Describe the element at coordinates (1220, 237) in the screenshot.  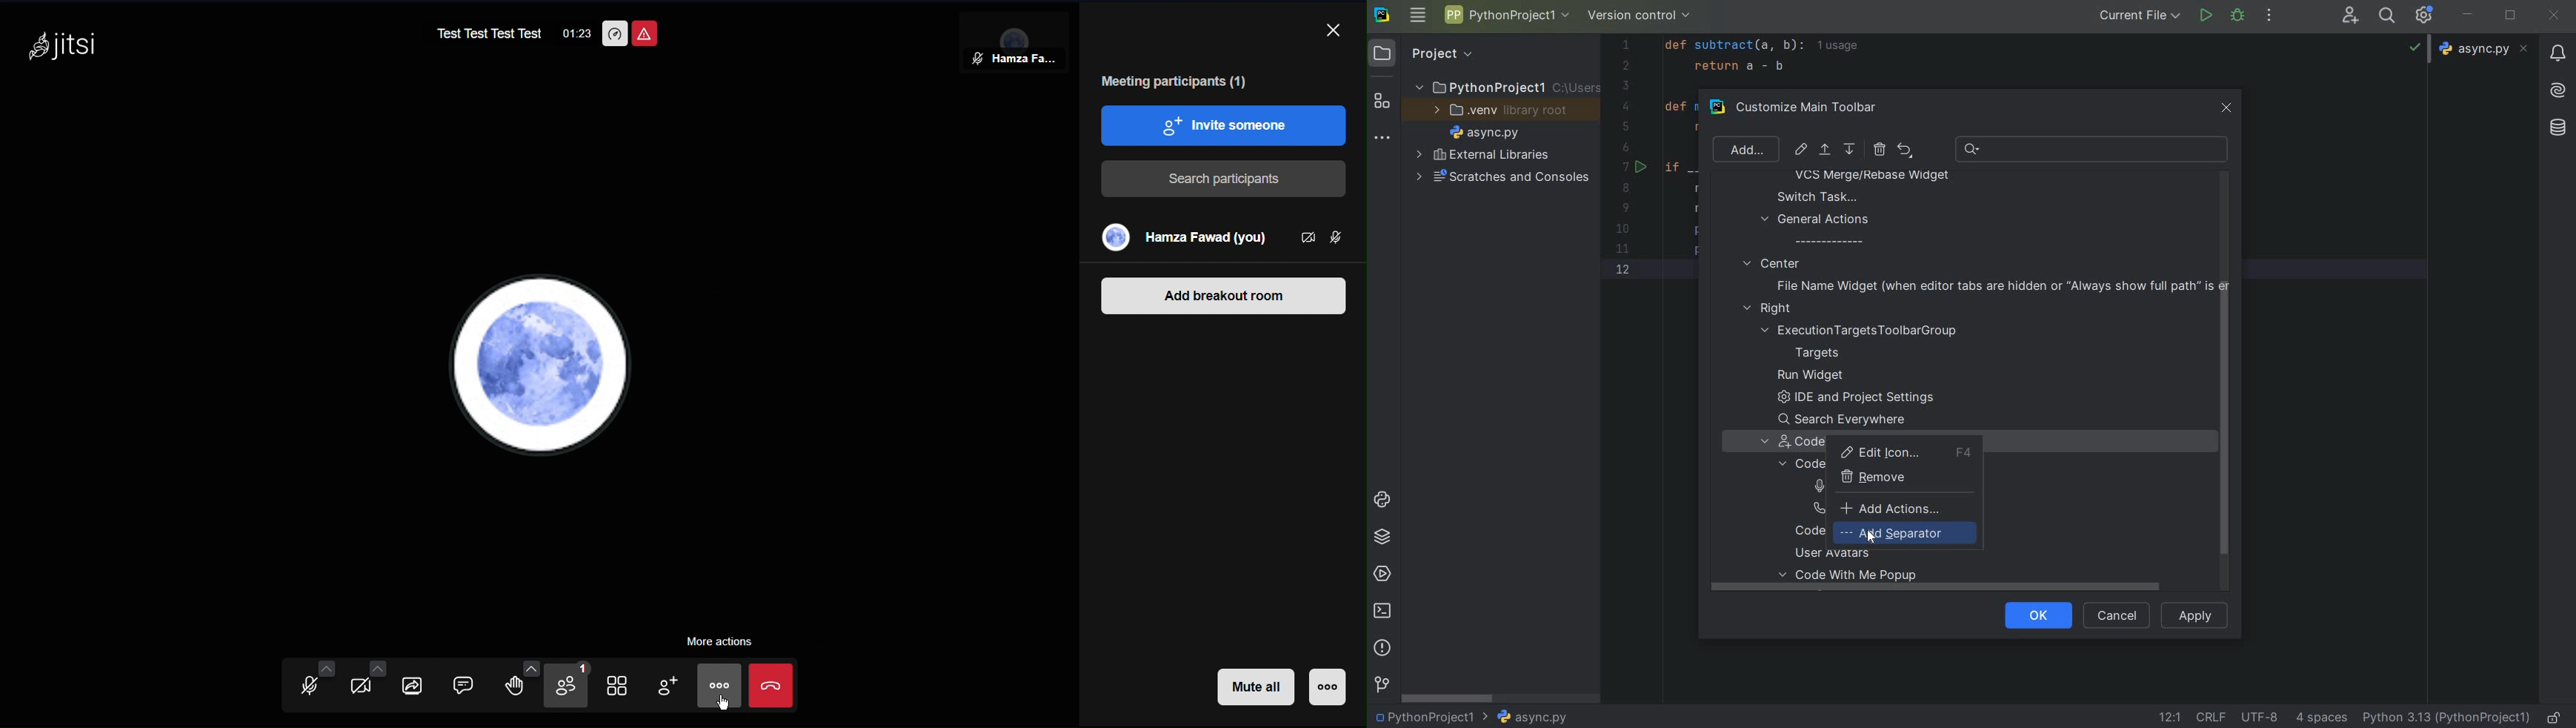
I see `Members` at that location.